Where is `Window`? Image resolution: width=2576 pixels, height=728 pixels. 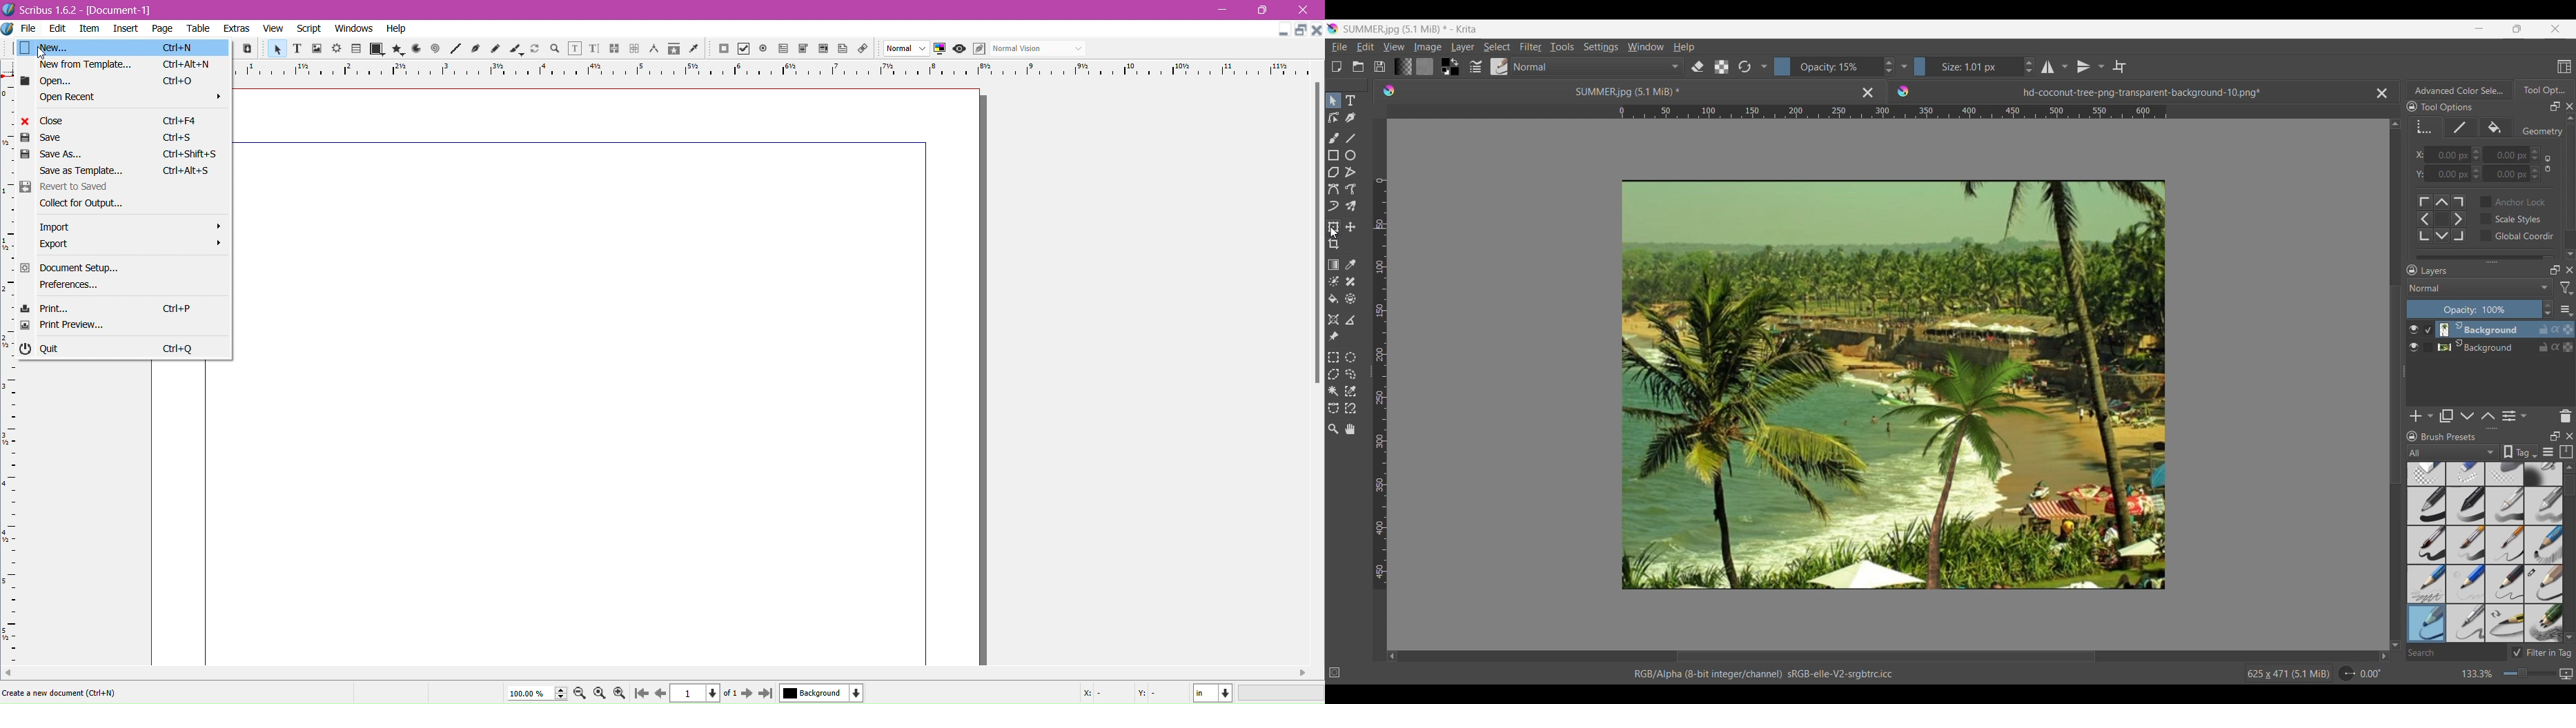
Window is located at coordinates (1645, 46).